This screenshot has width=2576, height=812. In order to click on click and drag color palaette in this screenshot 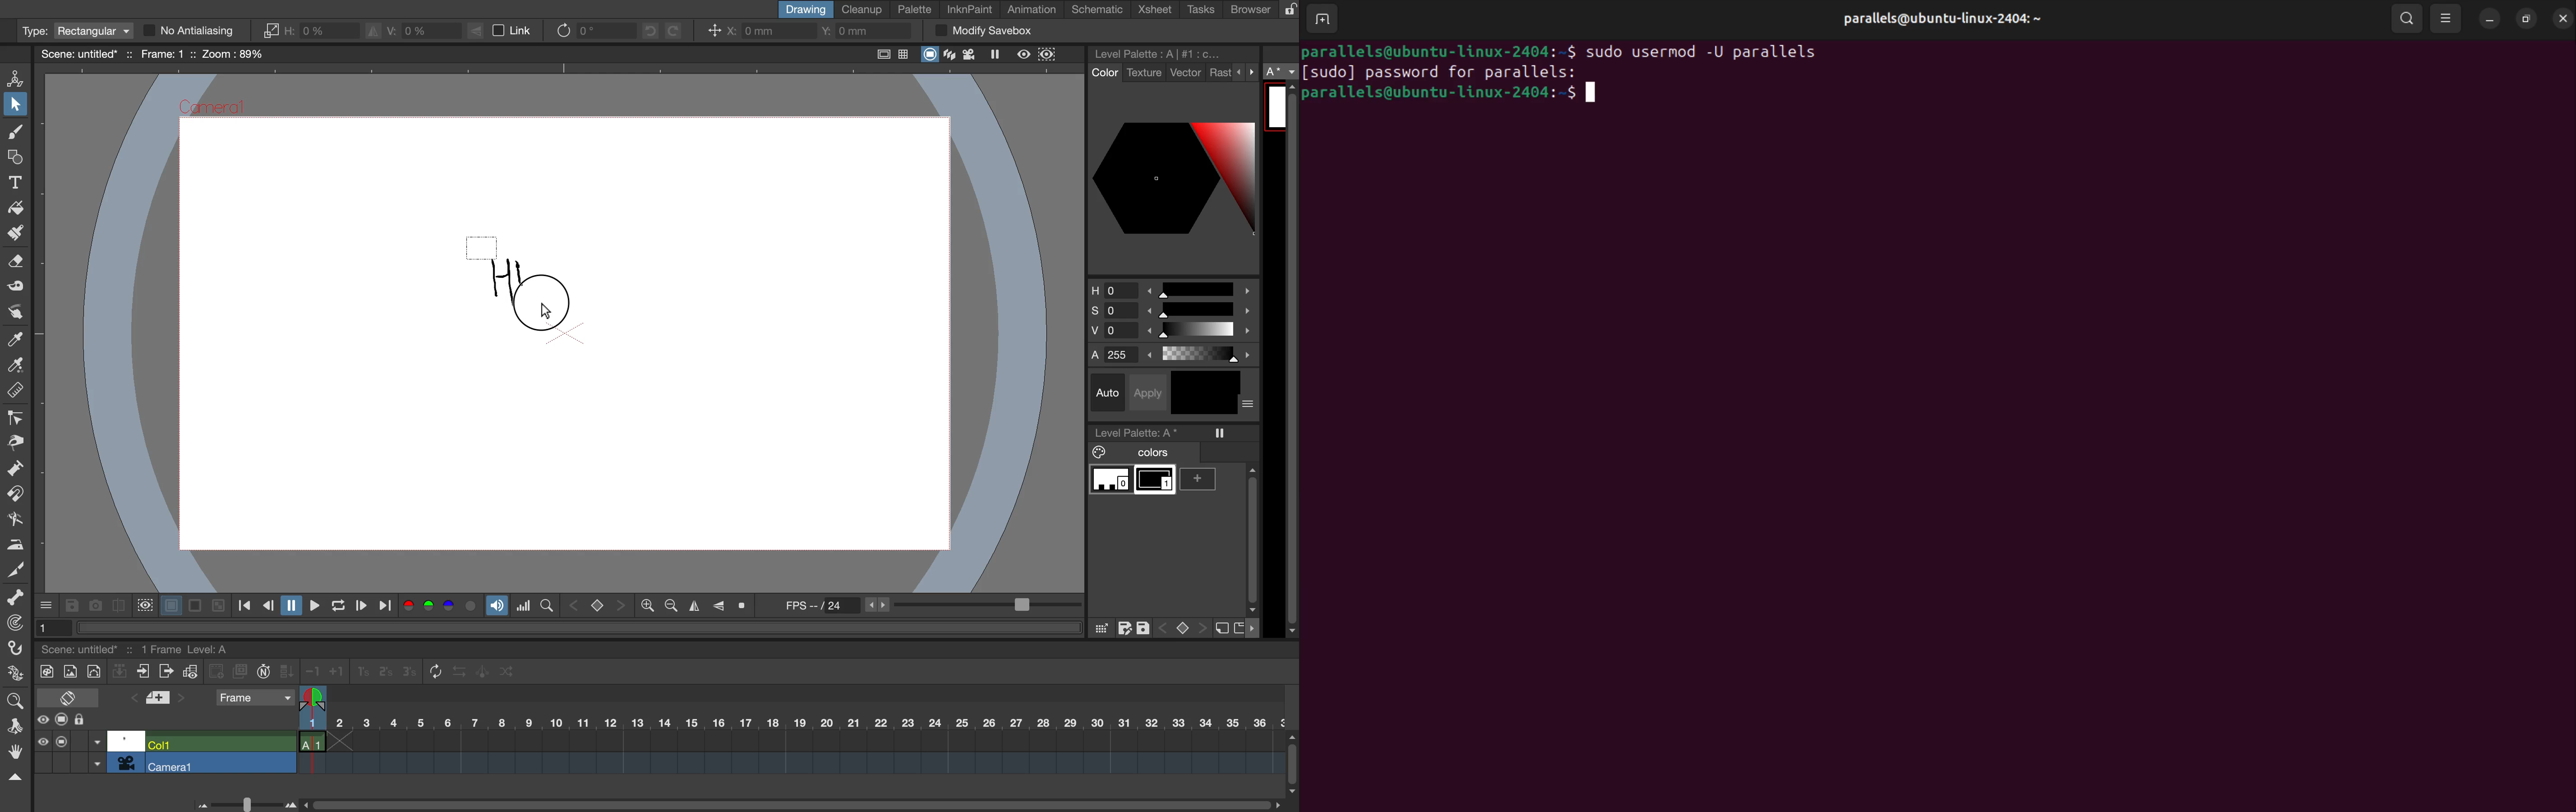, I will do `click(1101, 629)`.